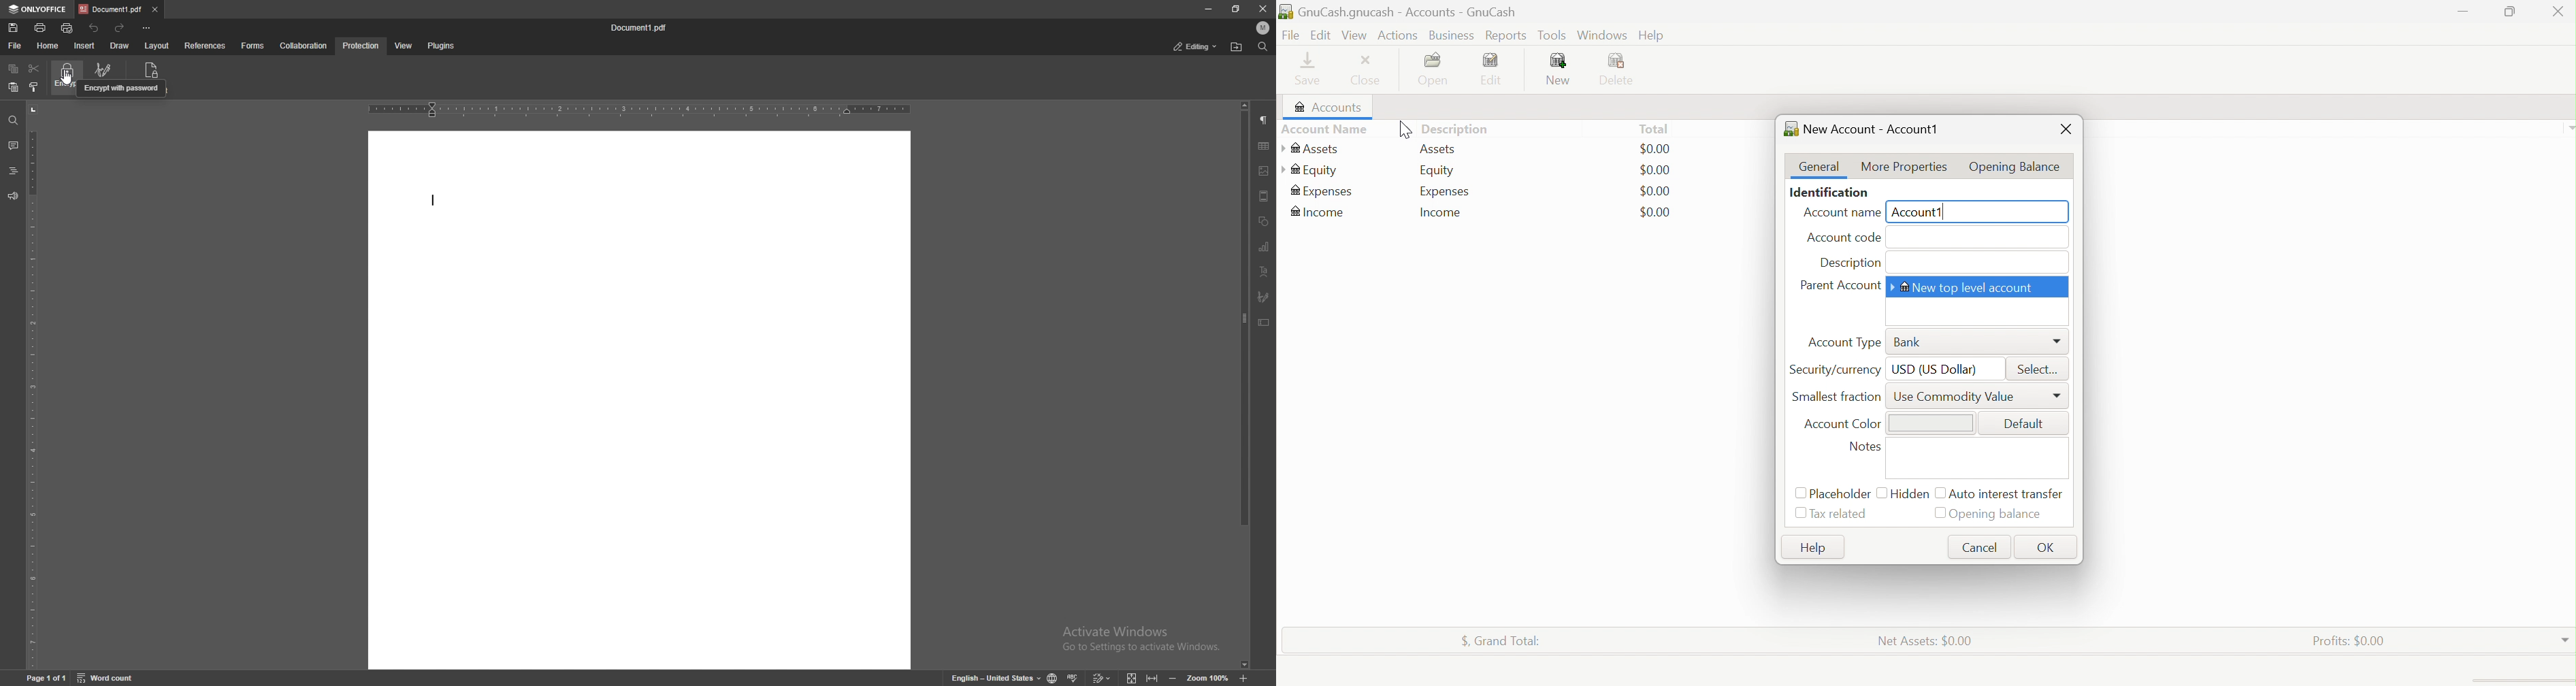 Image resolution: width=2576 pixels, height=700 pixels. Describe the element at coordinates (1982, 546) in the screenshot. I see `Cancel` at that location.